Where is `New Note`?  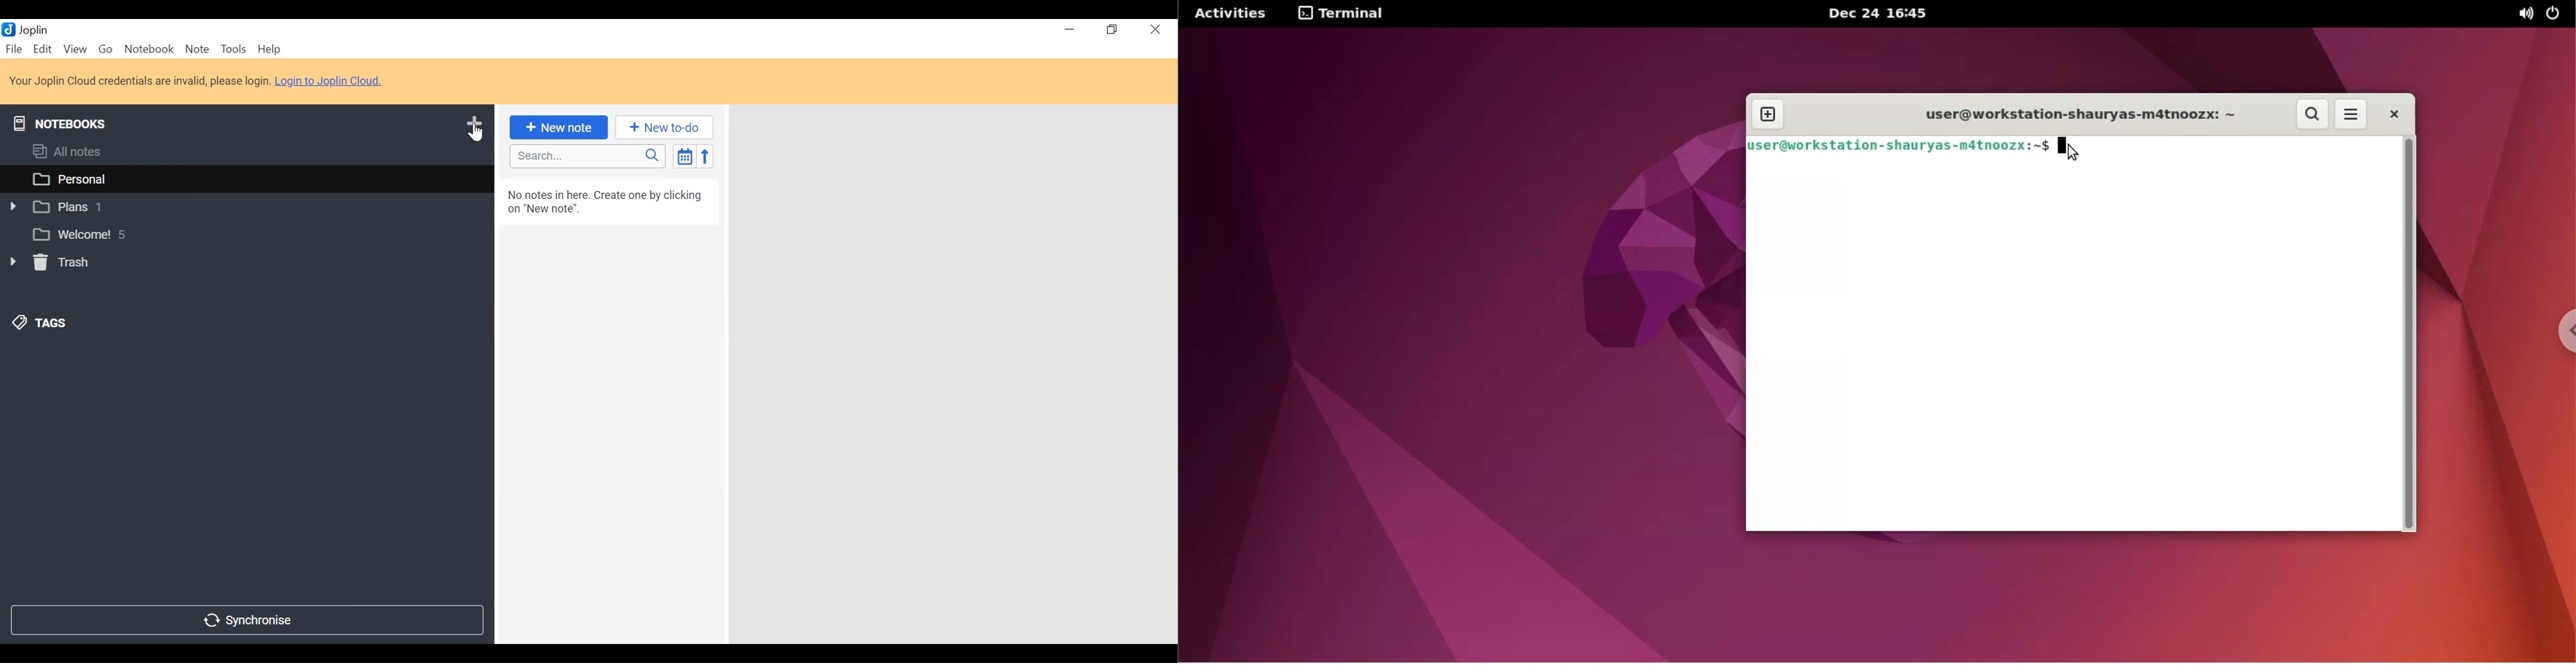 New Note is located at coordinates (558, 127).